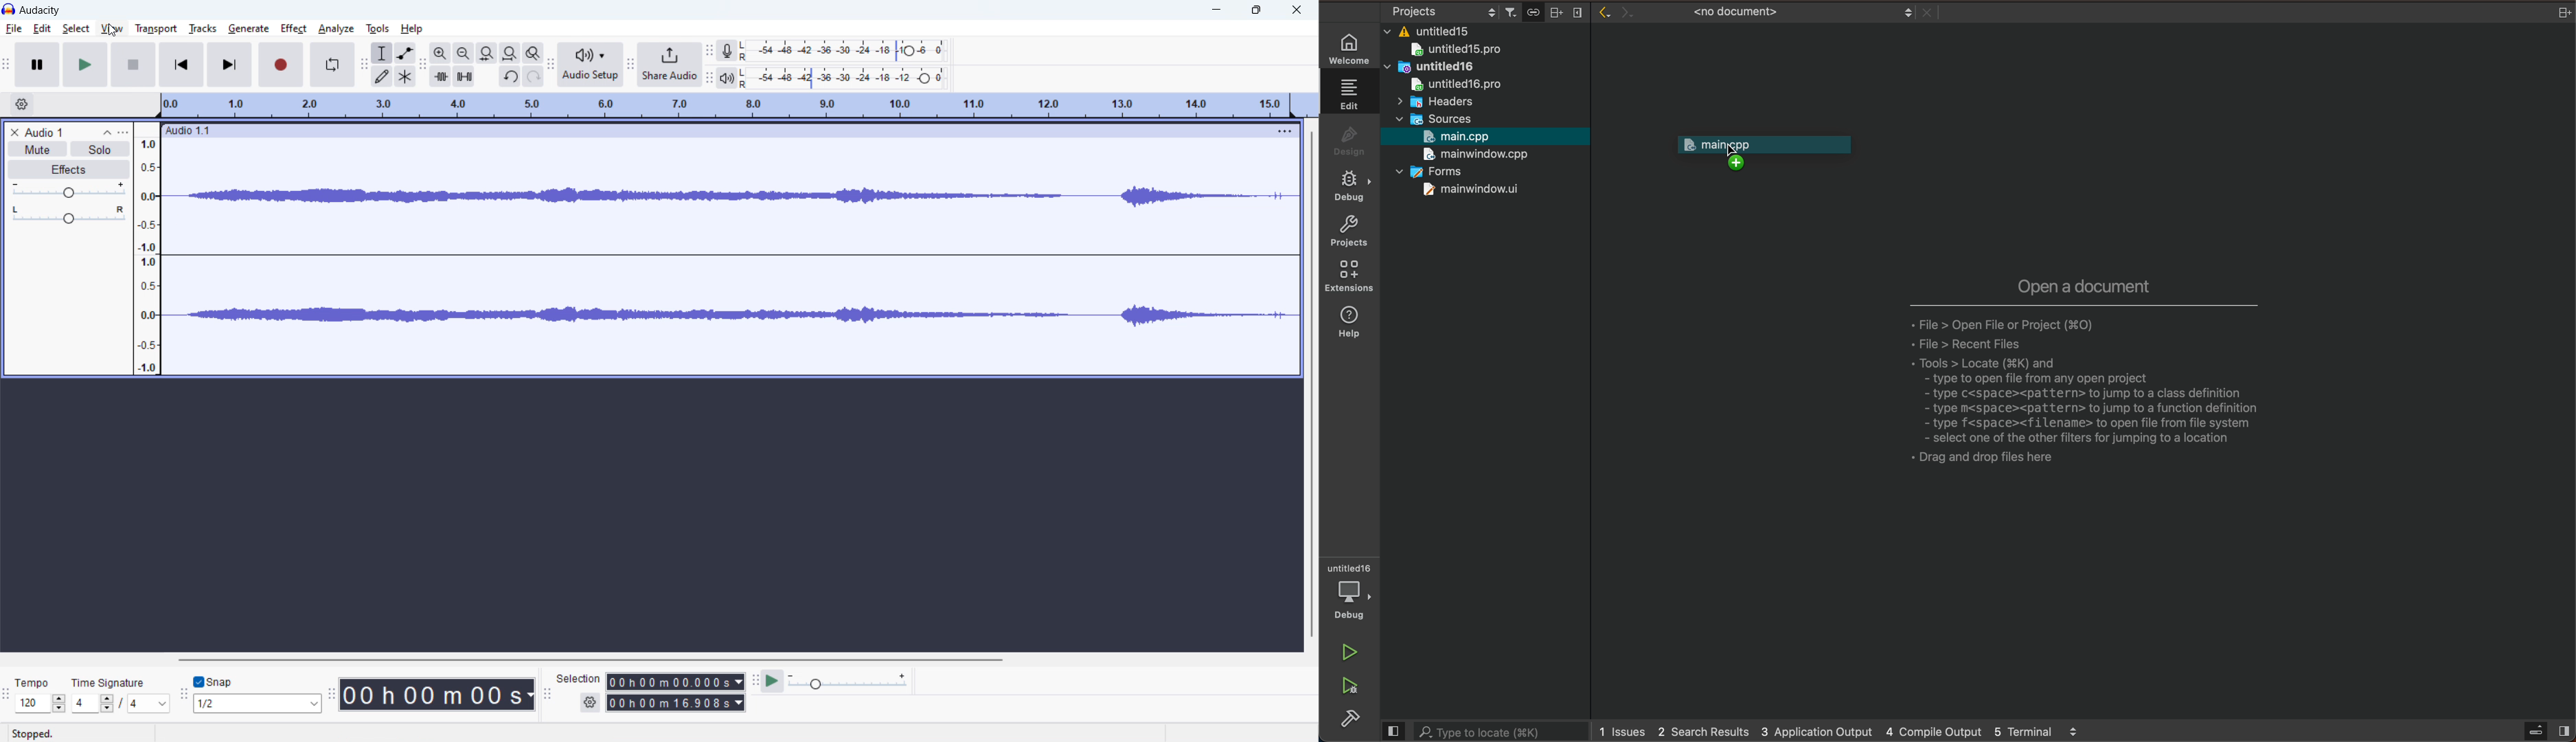 Image resolution: width=2576 pixels, height=756 pixels. I want to click on tempo, so click(35, 681).